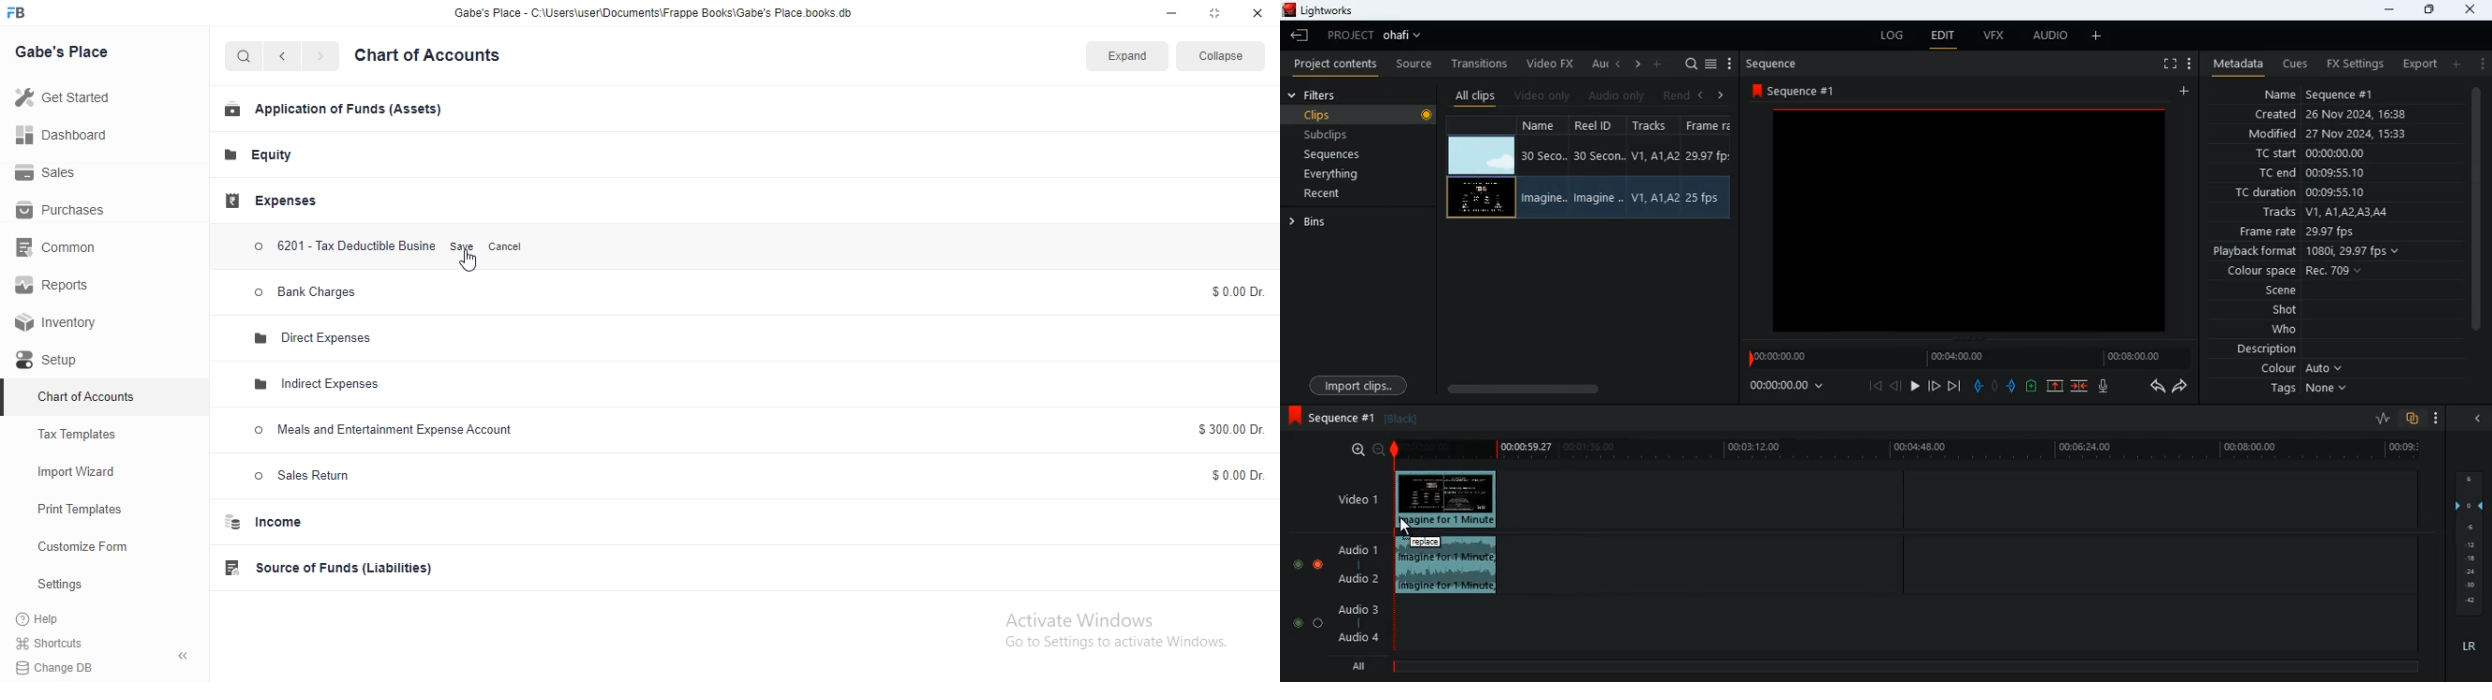  Describe the element at coordinates (2189, 62) in the screenshot. I see `menu` at that location.